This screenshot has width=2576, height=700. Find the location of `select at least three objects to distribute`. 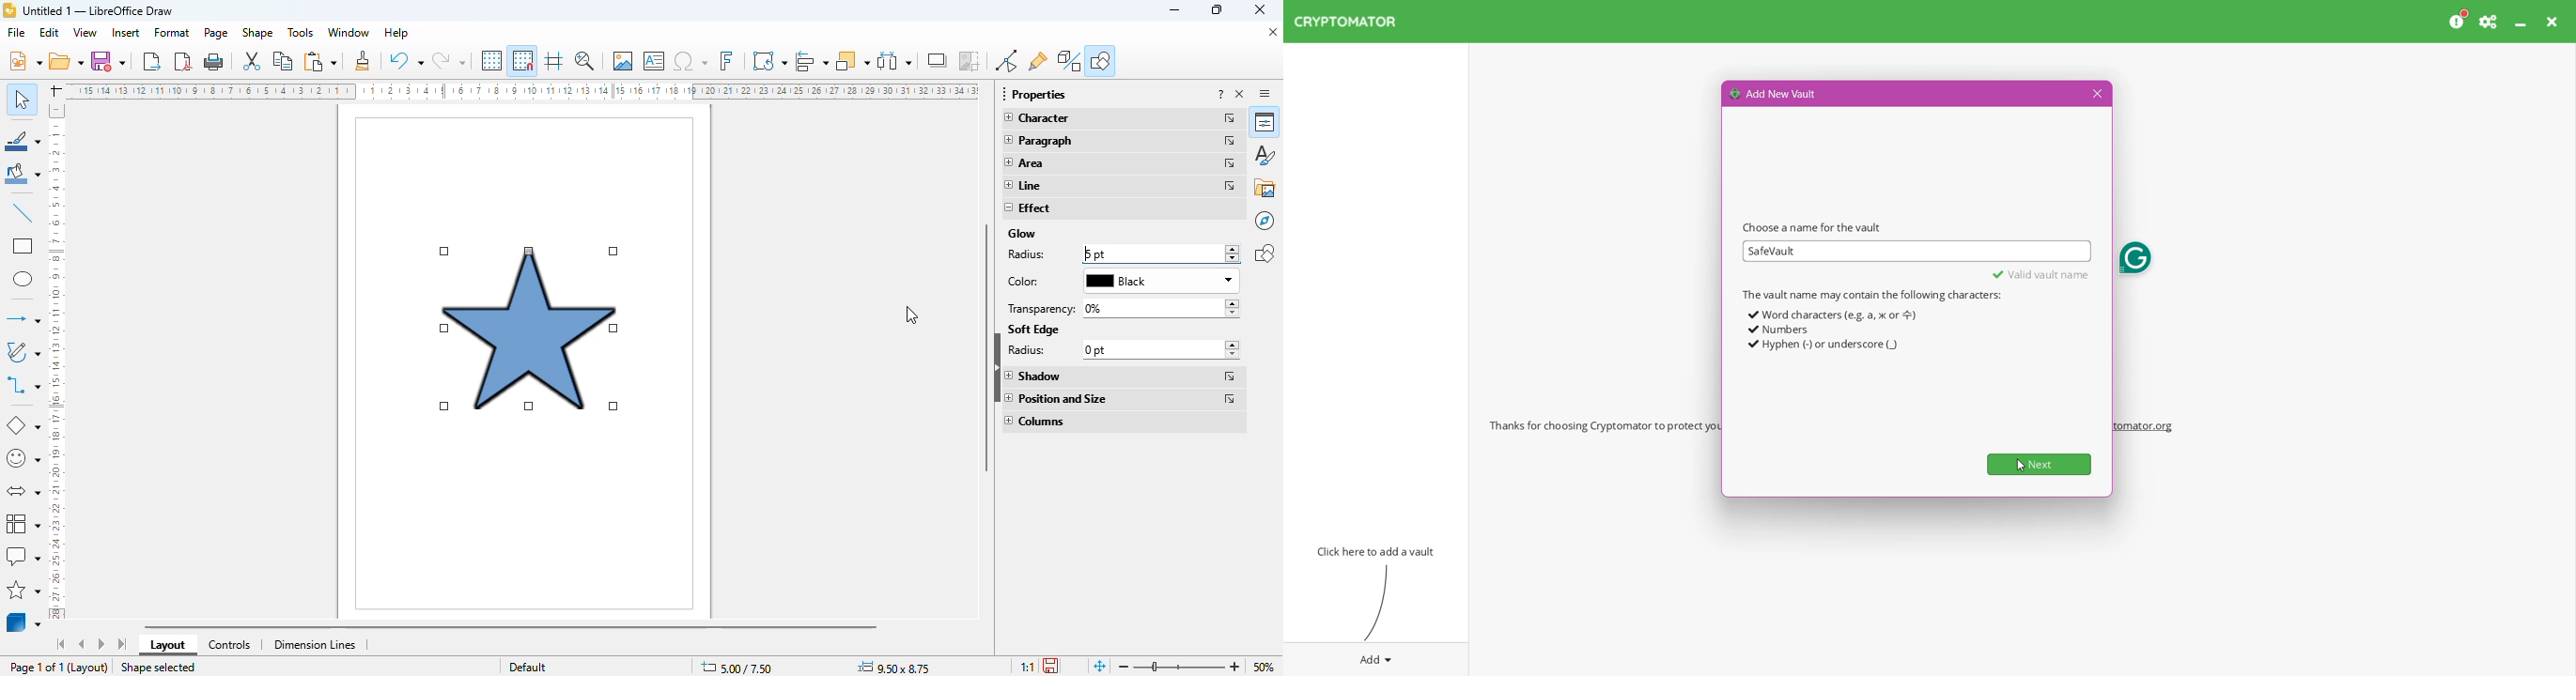

select at least three objects to distribute is located at coordinates (894, 60).